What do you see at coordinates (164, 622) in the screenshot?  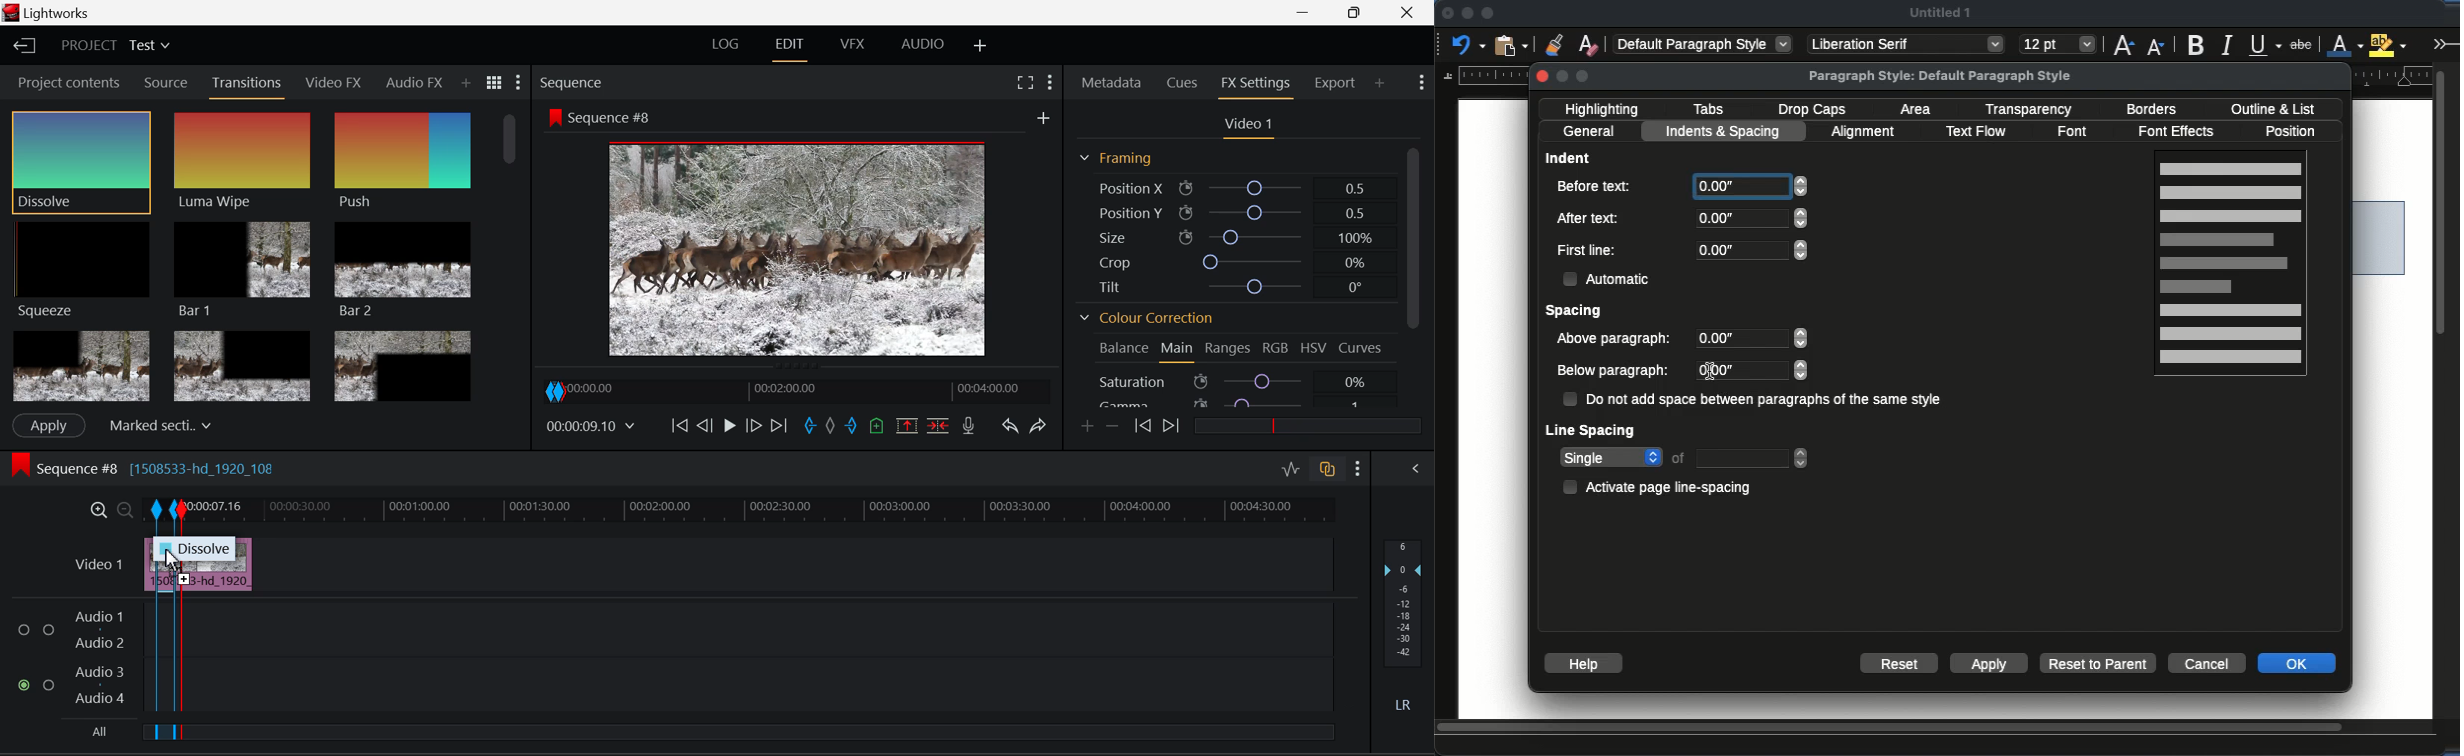 I see `Segment Created with In and Out` at bounding box center [164, 622].